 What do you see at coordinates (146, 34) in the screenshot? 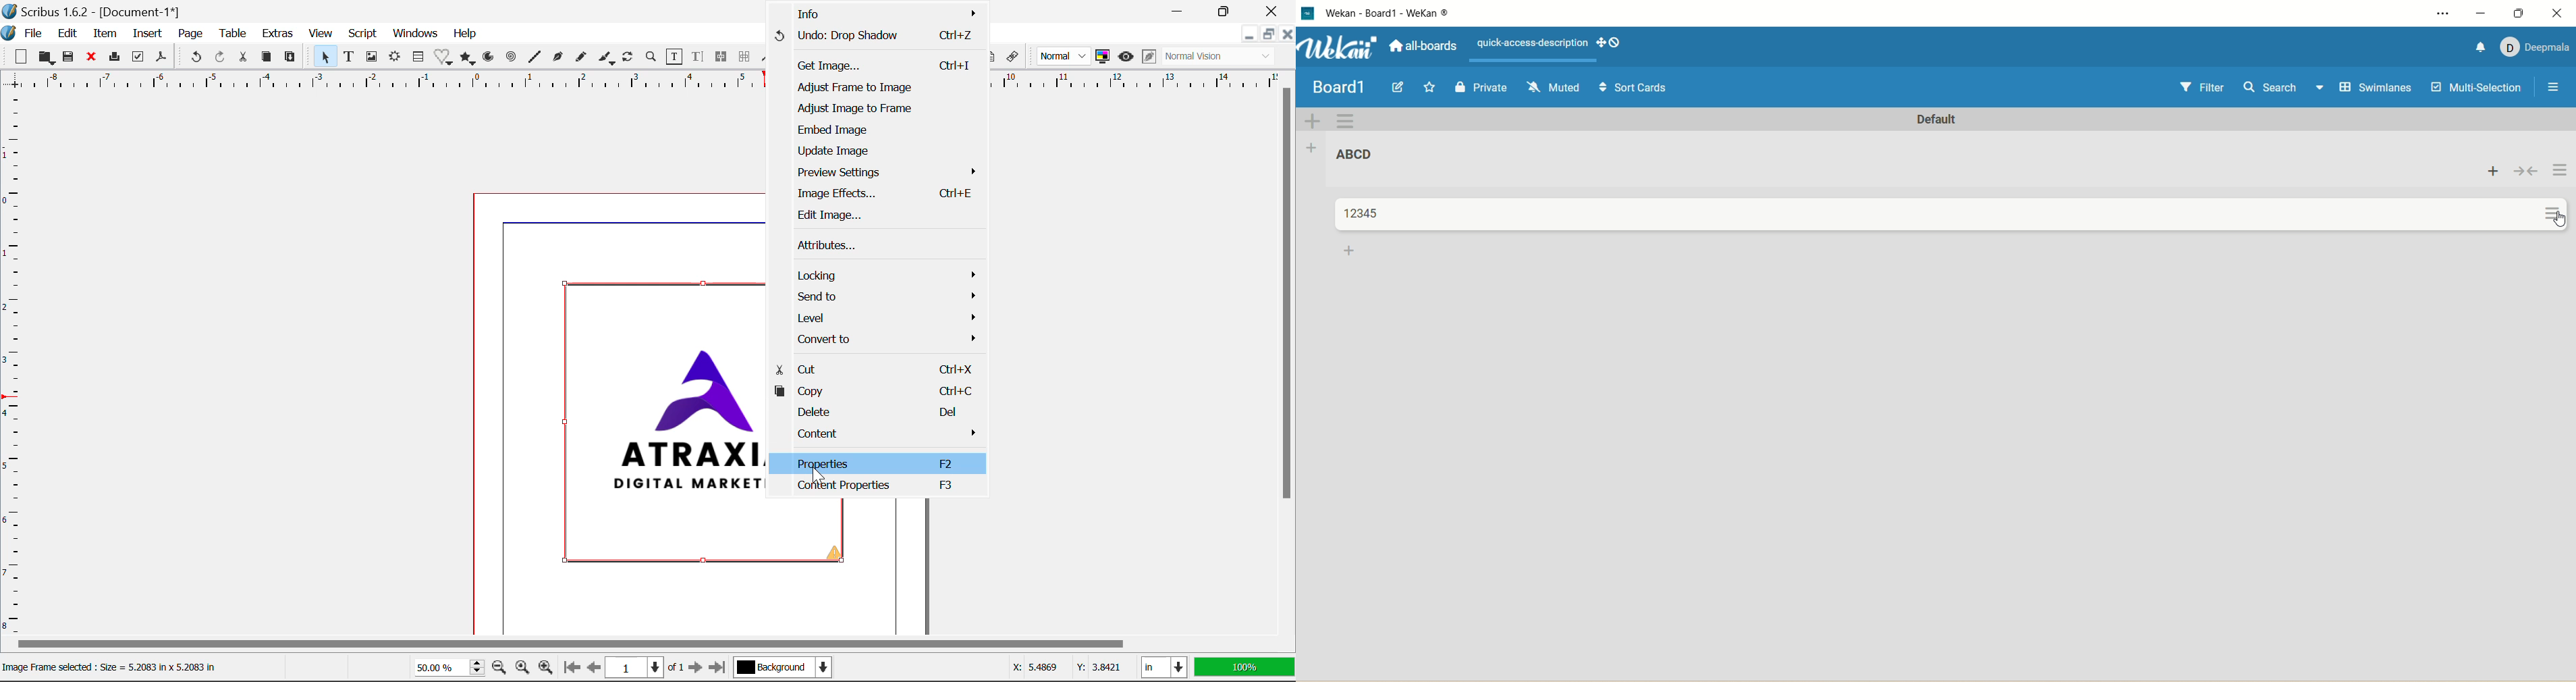
I see `Insert` at bounding box center [146, 34].